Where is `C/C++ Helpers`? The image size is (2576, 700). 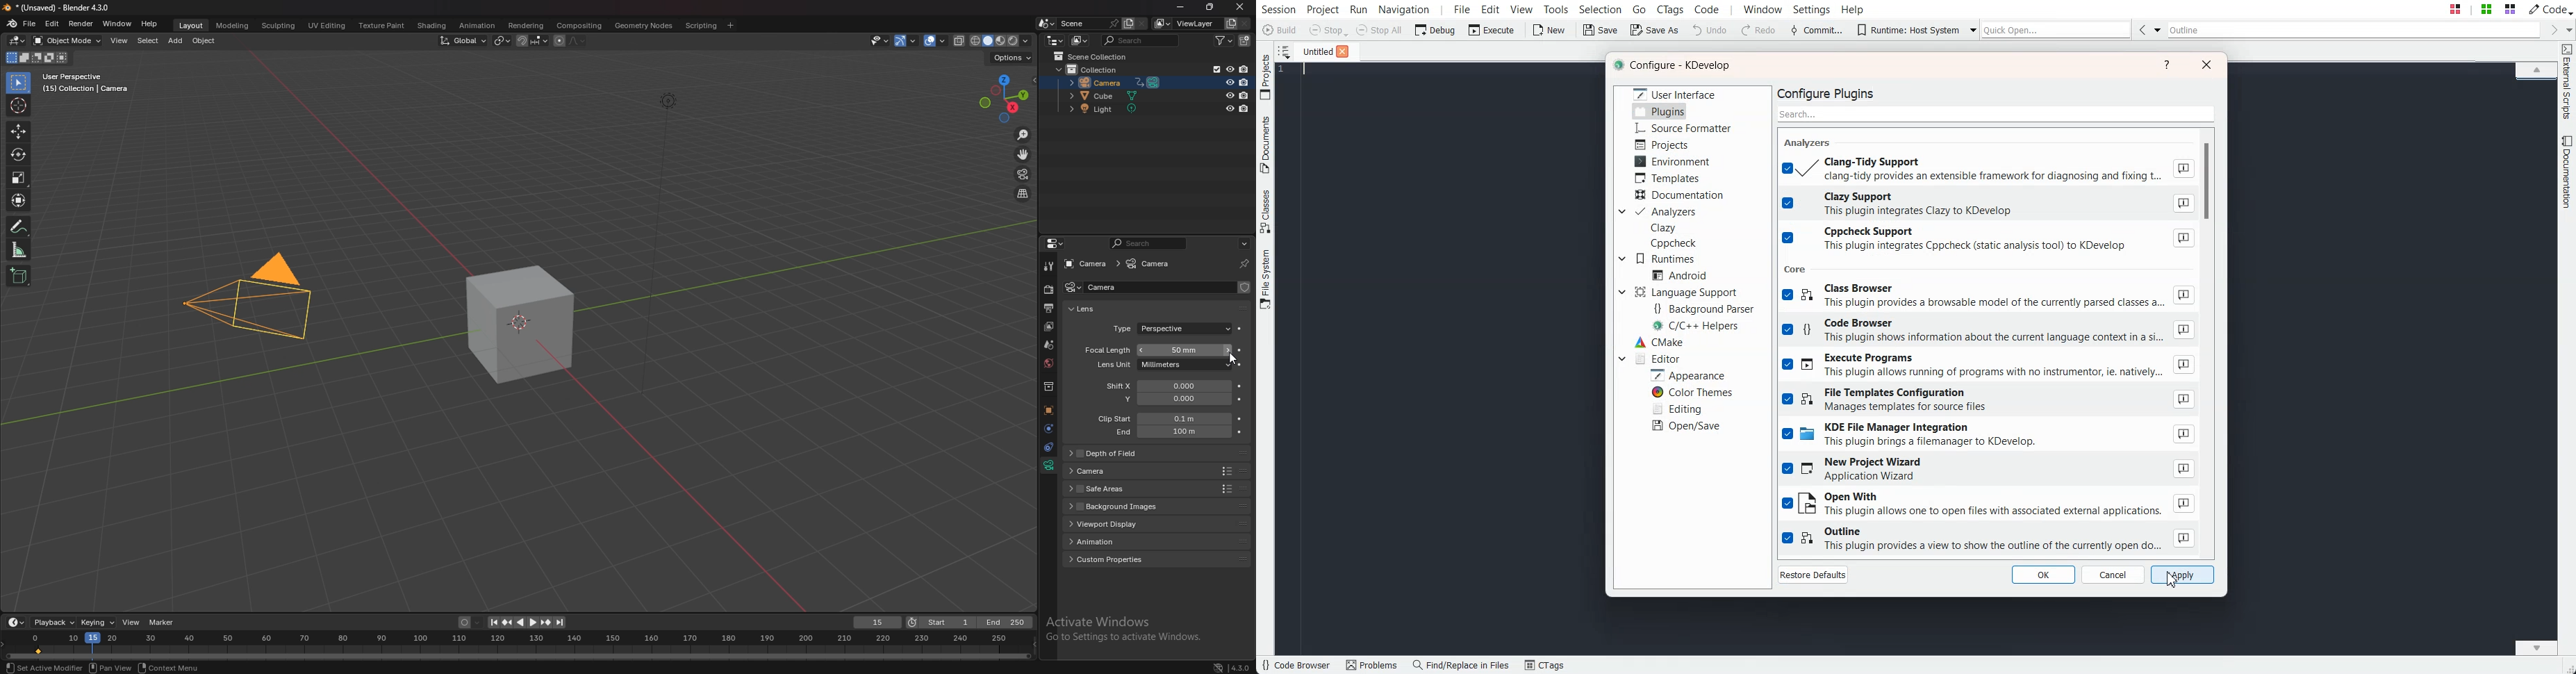 C/C++ Helpers is located at coordinates (1698, 326).